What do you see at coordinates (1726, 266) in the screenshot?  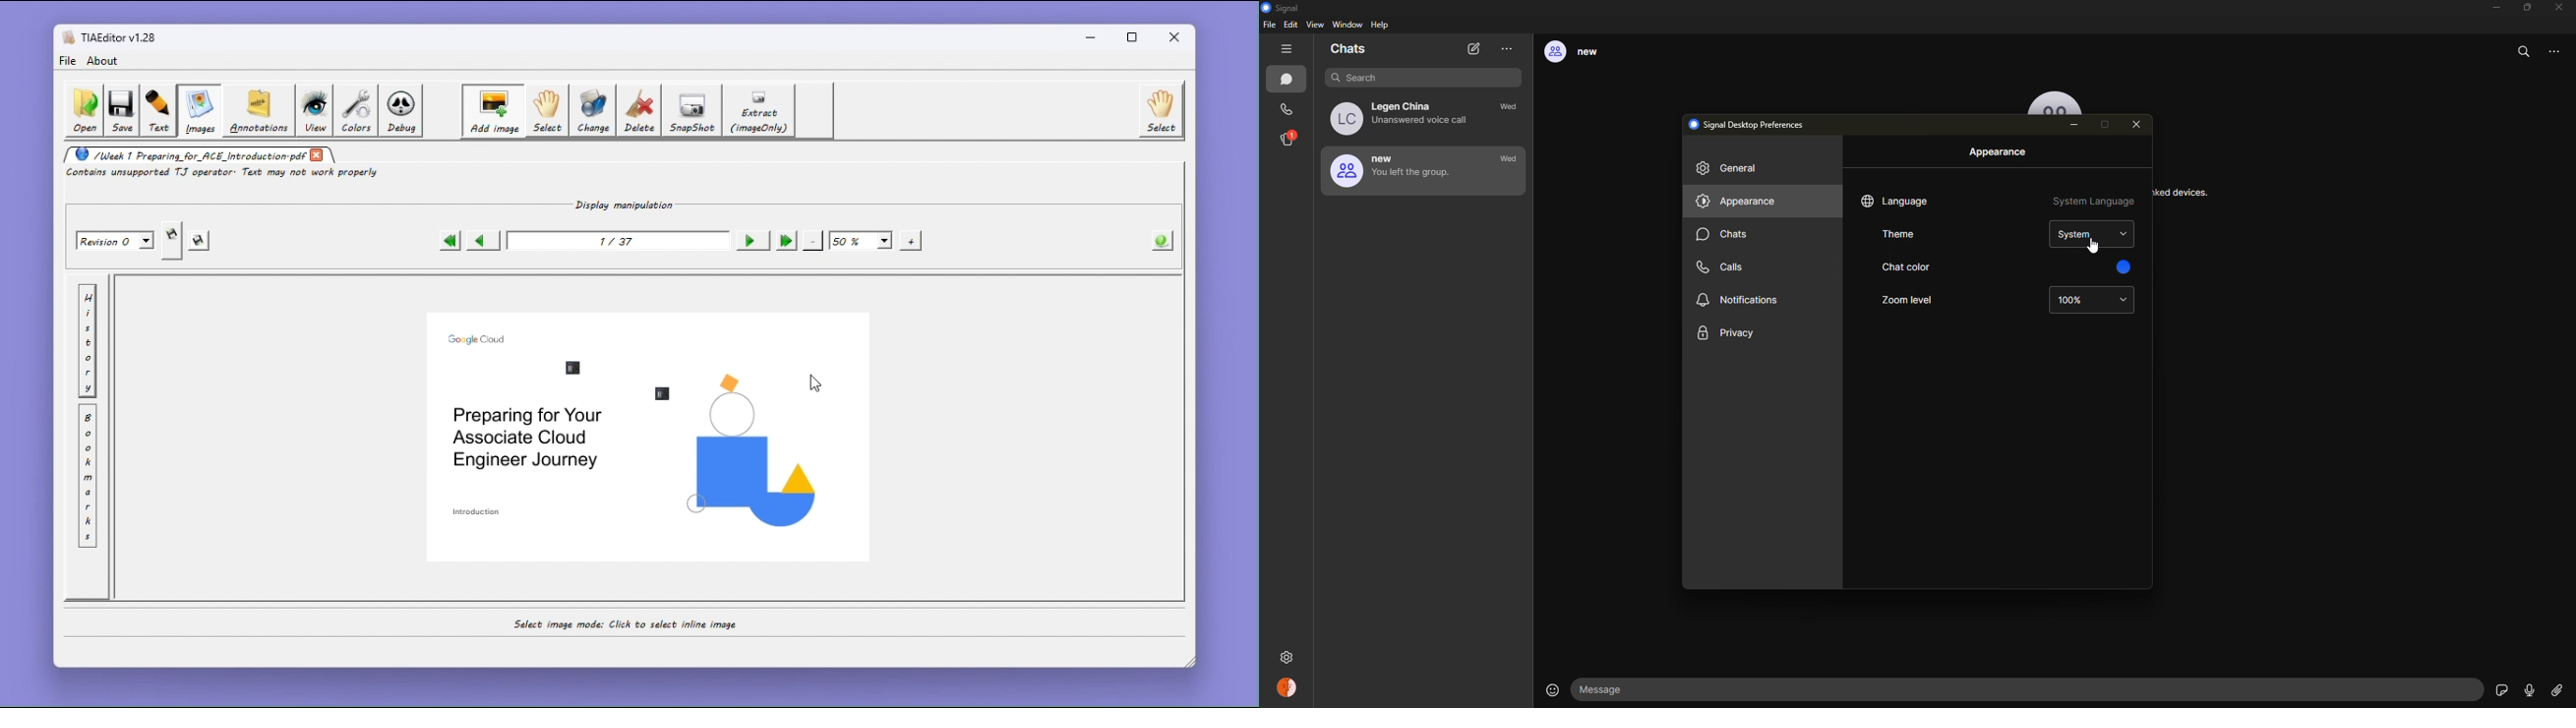 I see `calls` at bounding box center [1726, 266].